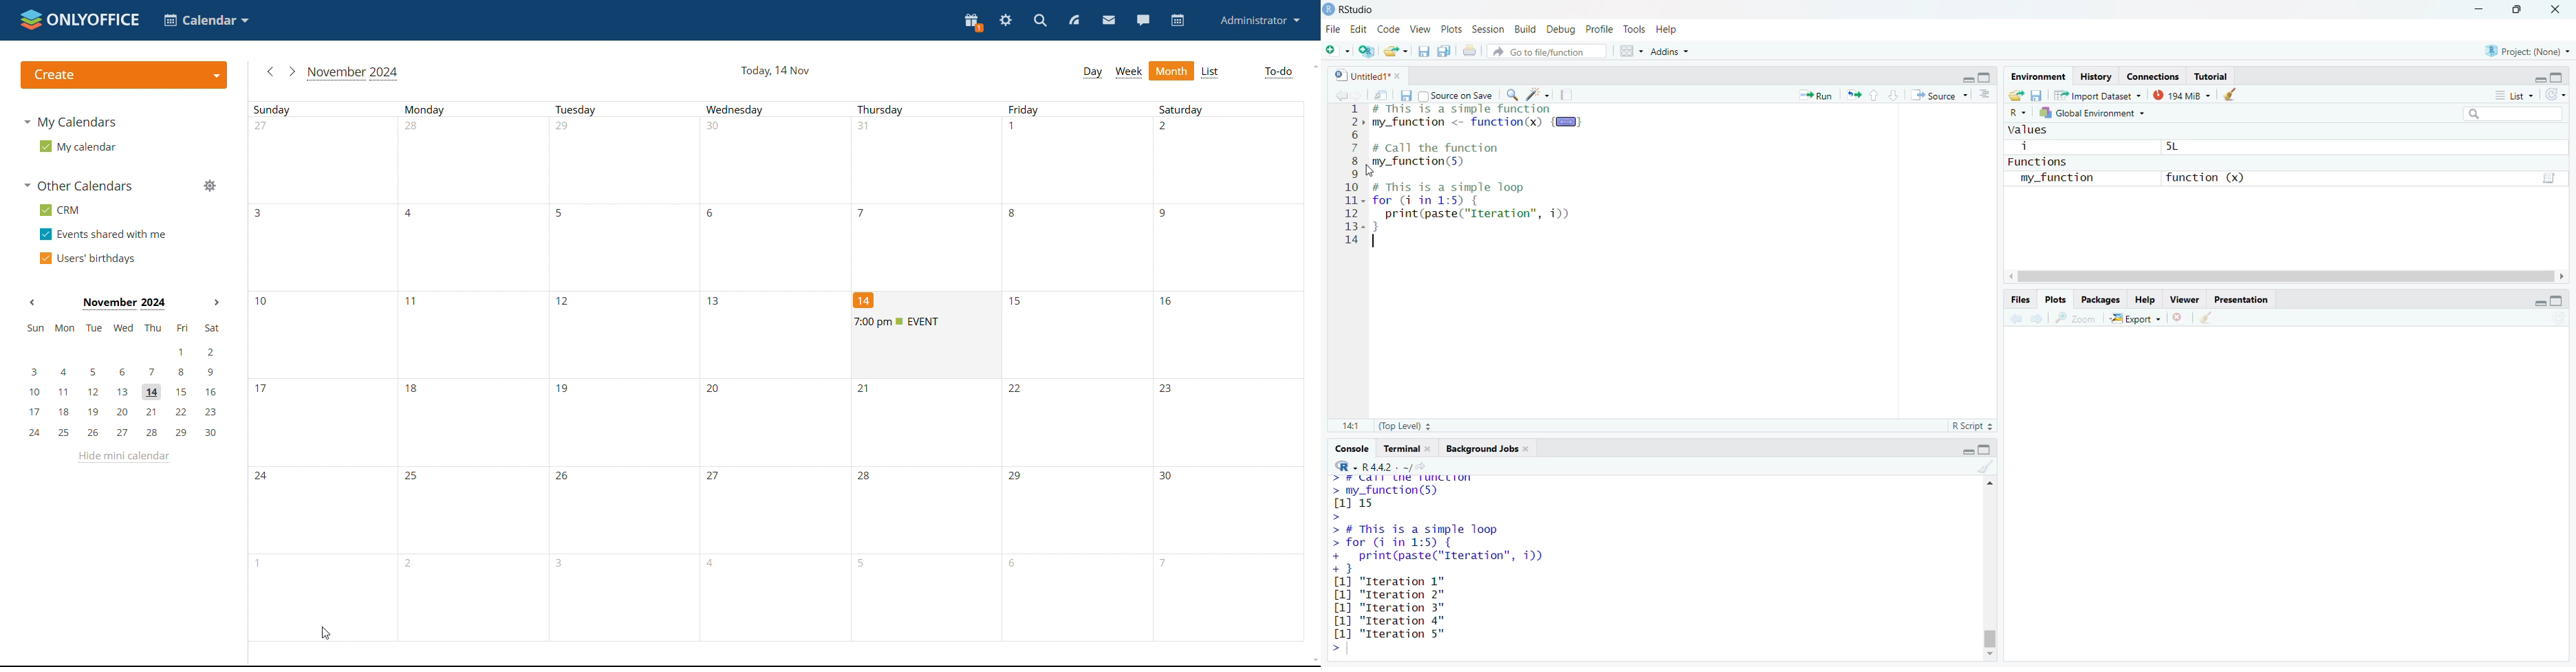 The height and width of the screenshot is (672, 2576). Describe the element at coordinates (2289, 277) in the screenshot. I see `scrollbar` at that location.